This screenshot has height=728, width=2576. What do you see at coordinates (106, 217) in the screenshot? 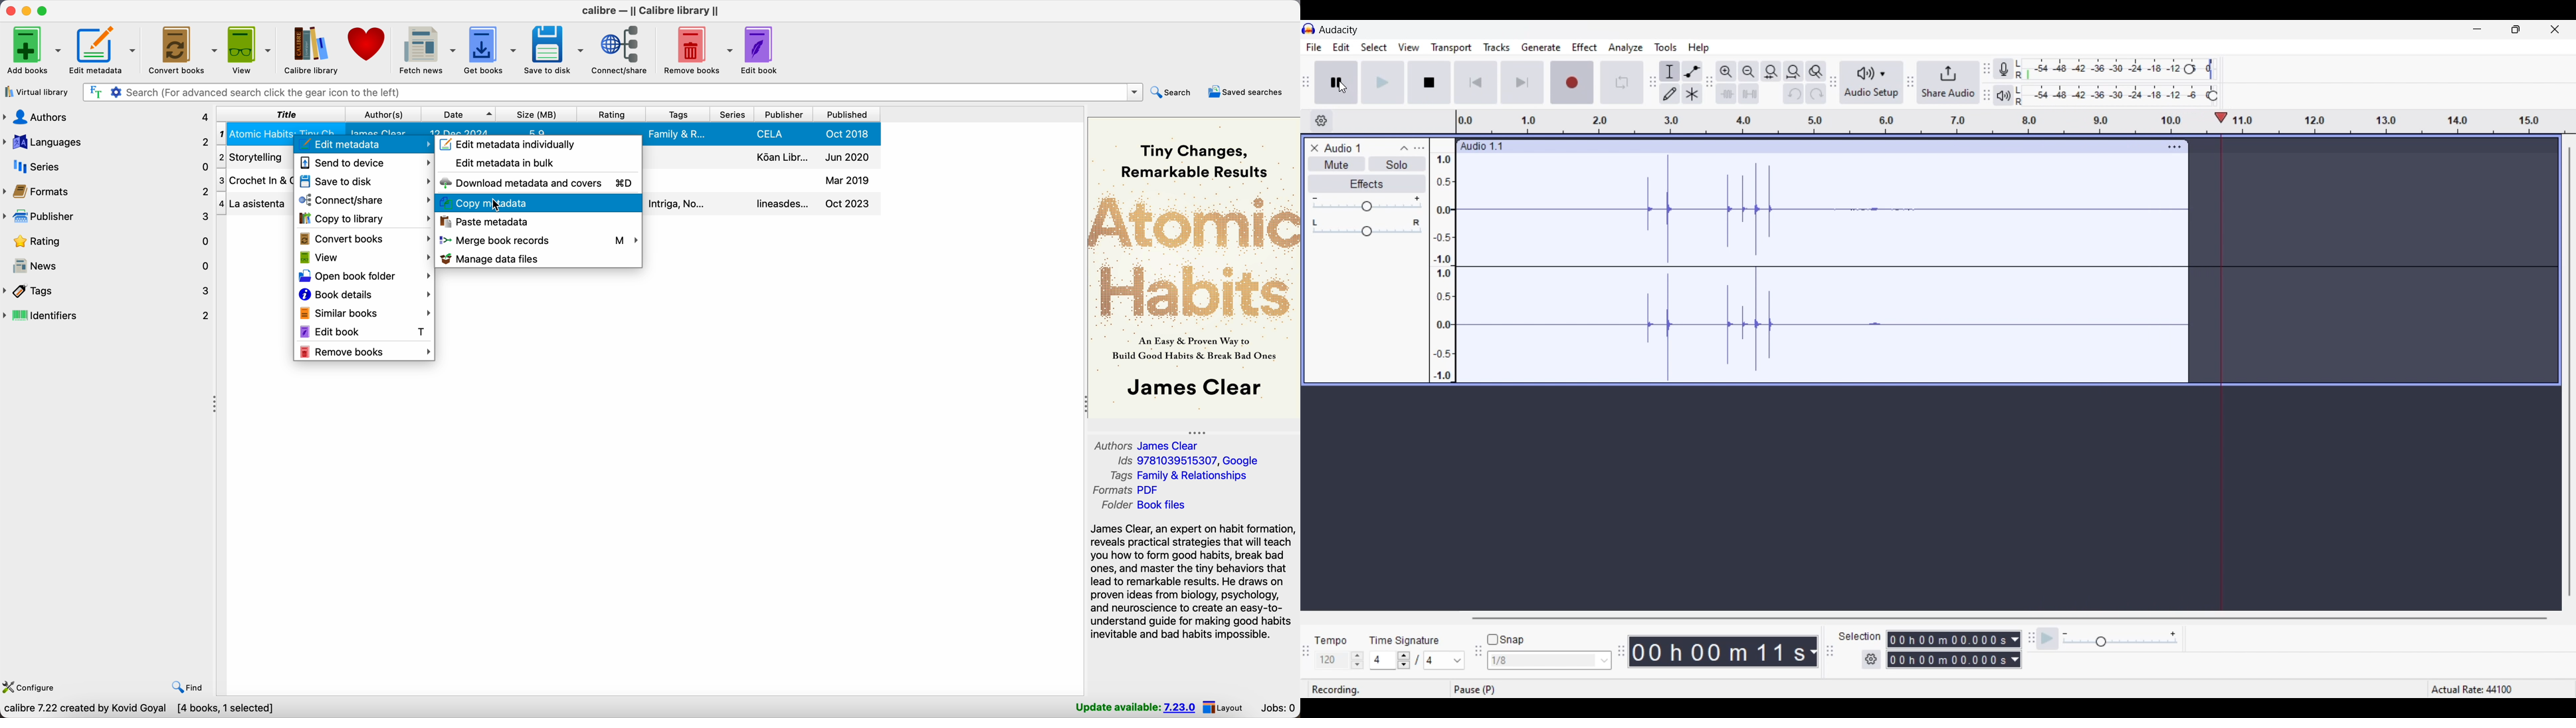
I see `publisher` at bounding box center [106, 217].